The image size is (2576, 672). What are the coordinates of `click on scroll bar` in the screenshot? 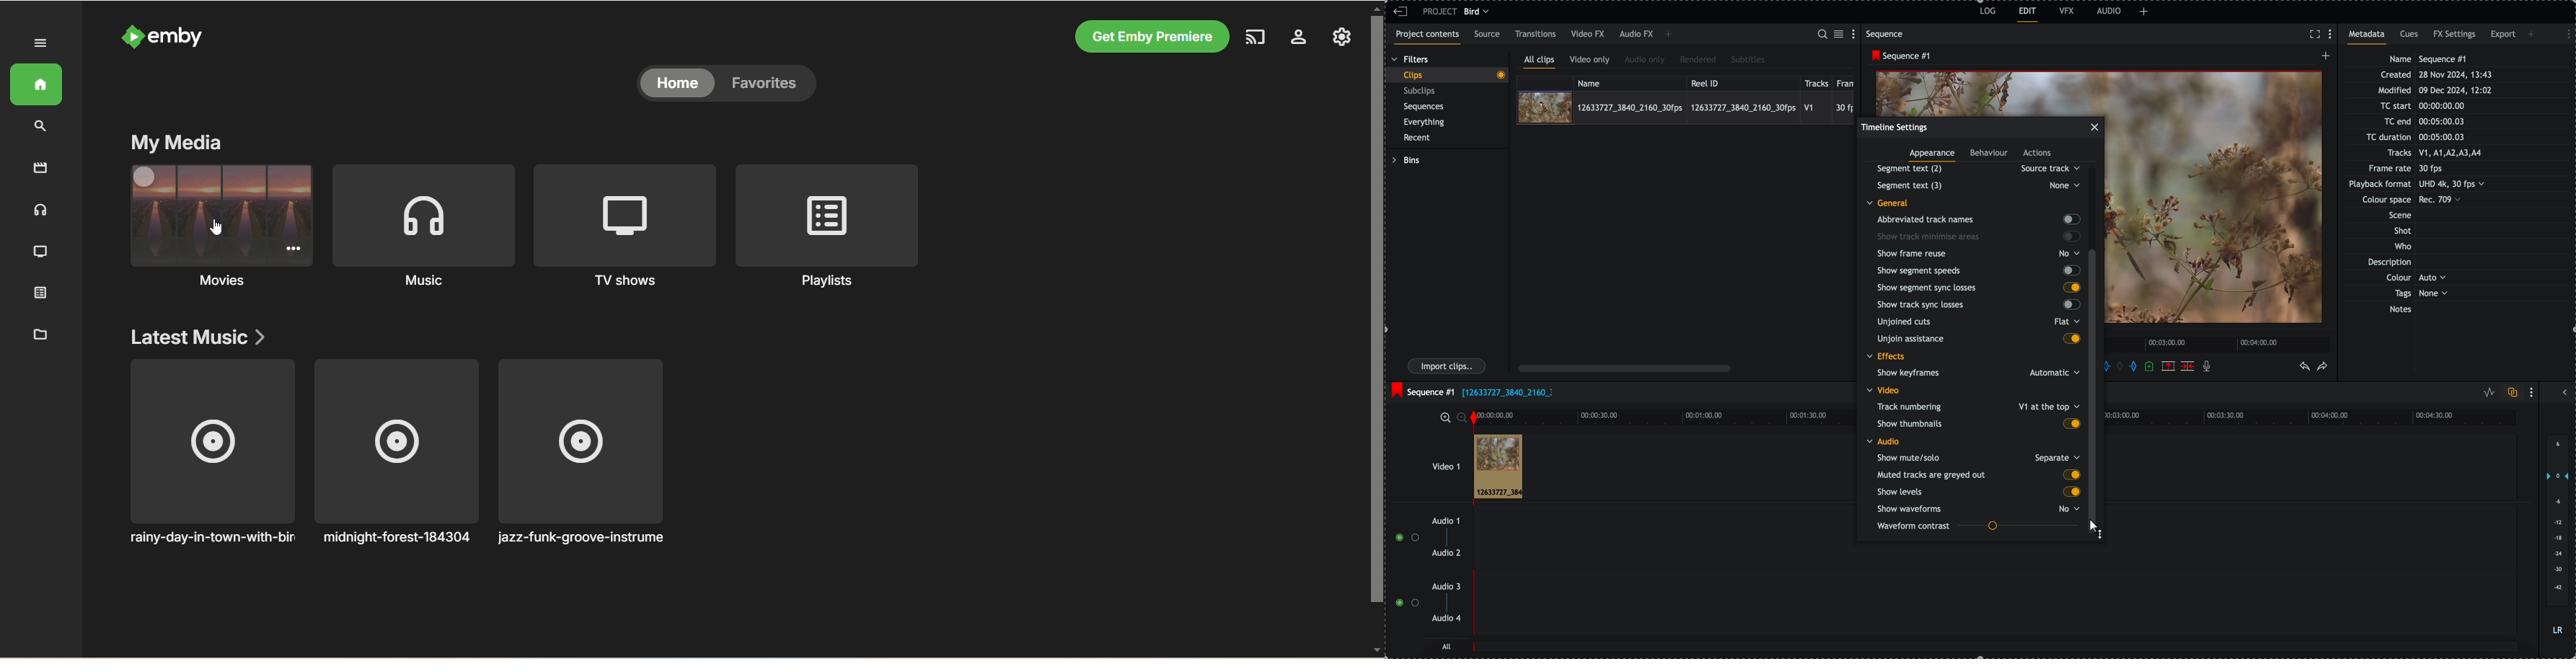 It's located at (2096, 311).